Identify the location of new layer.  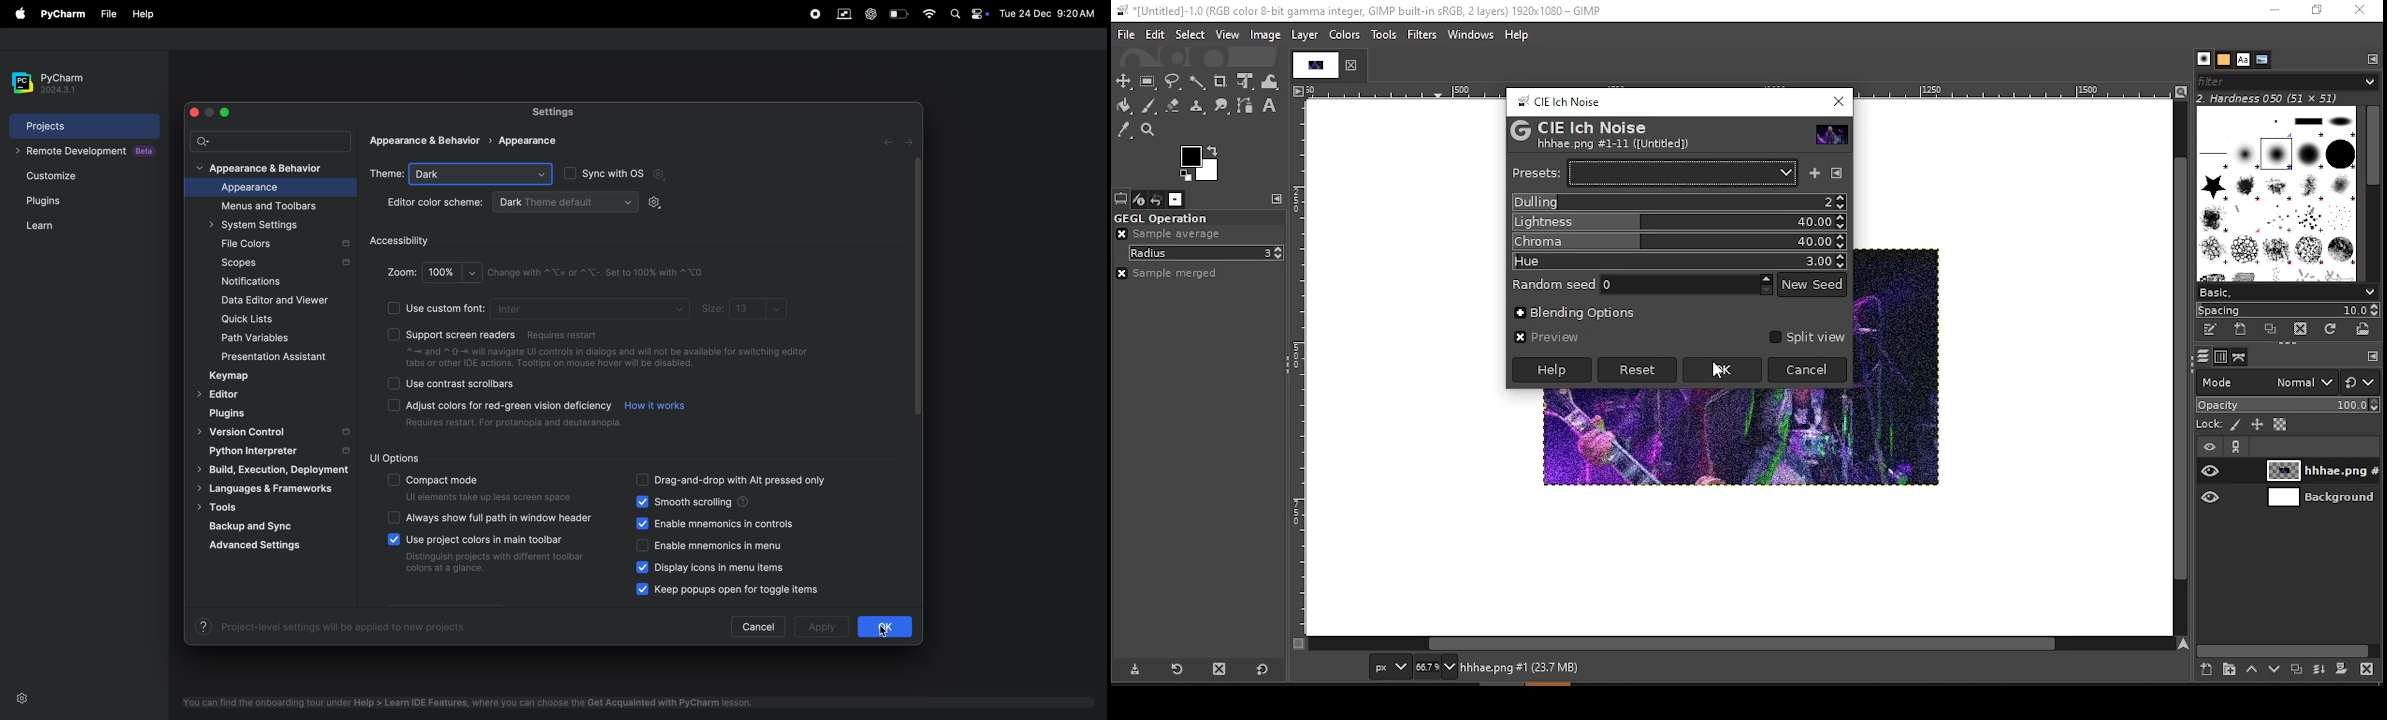
(2204, 672).